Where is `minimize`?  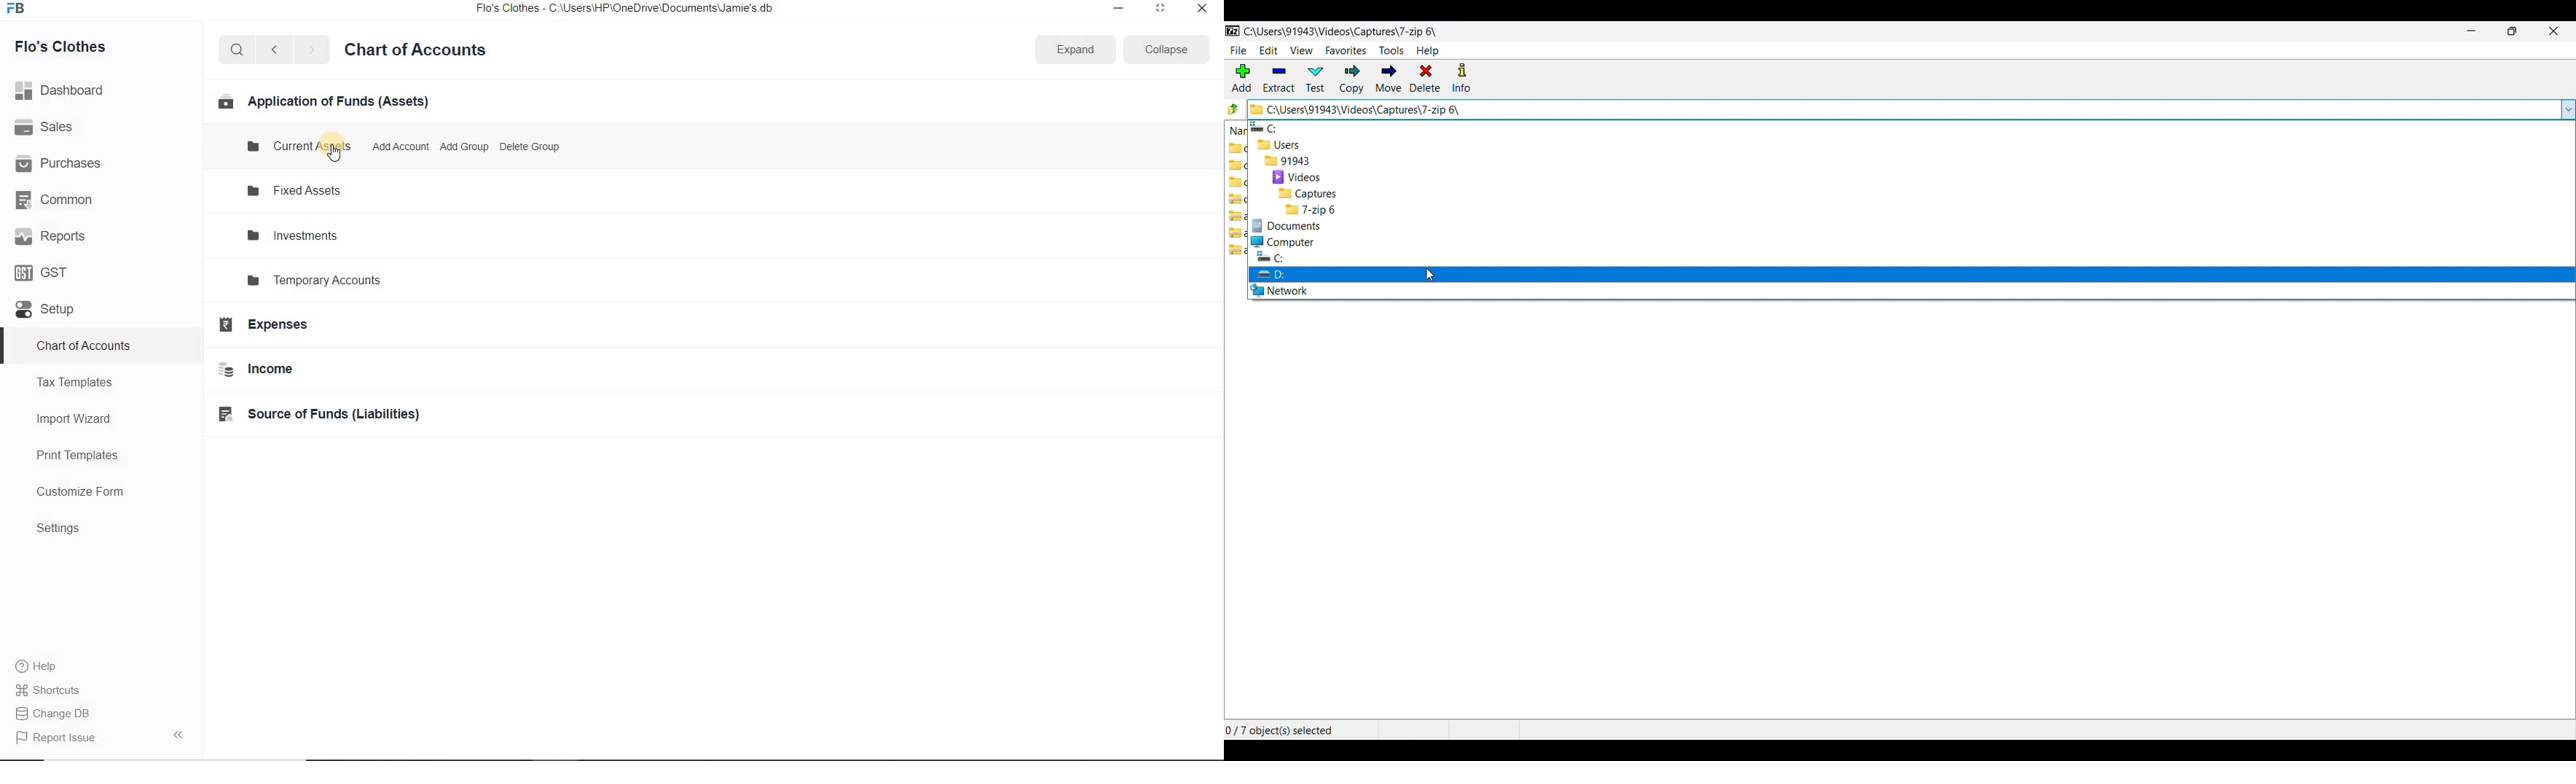
minimize is located at coordinates (1117, 7).